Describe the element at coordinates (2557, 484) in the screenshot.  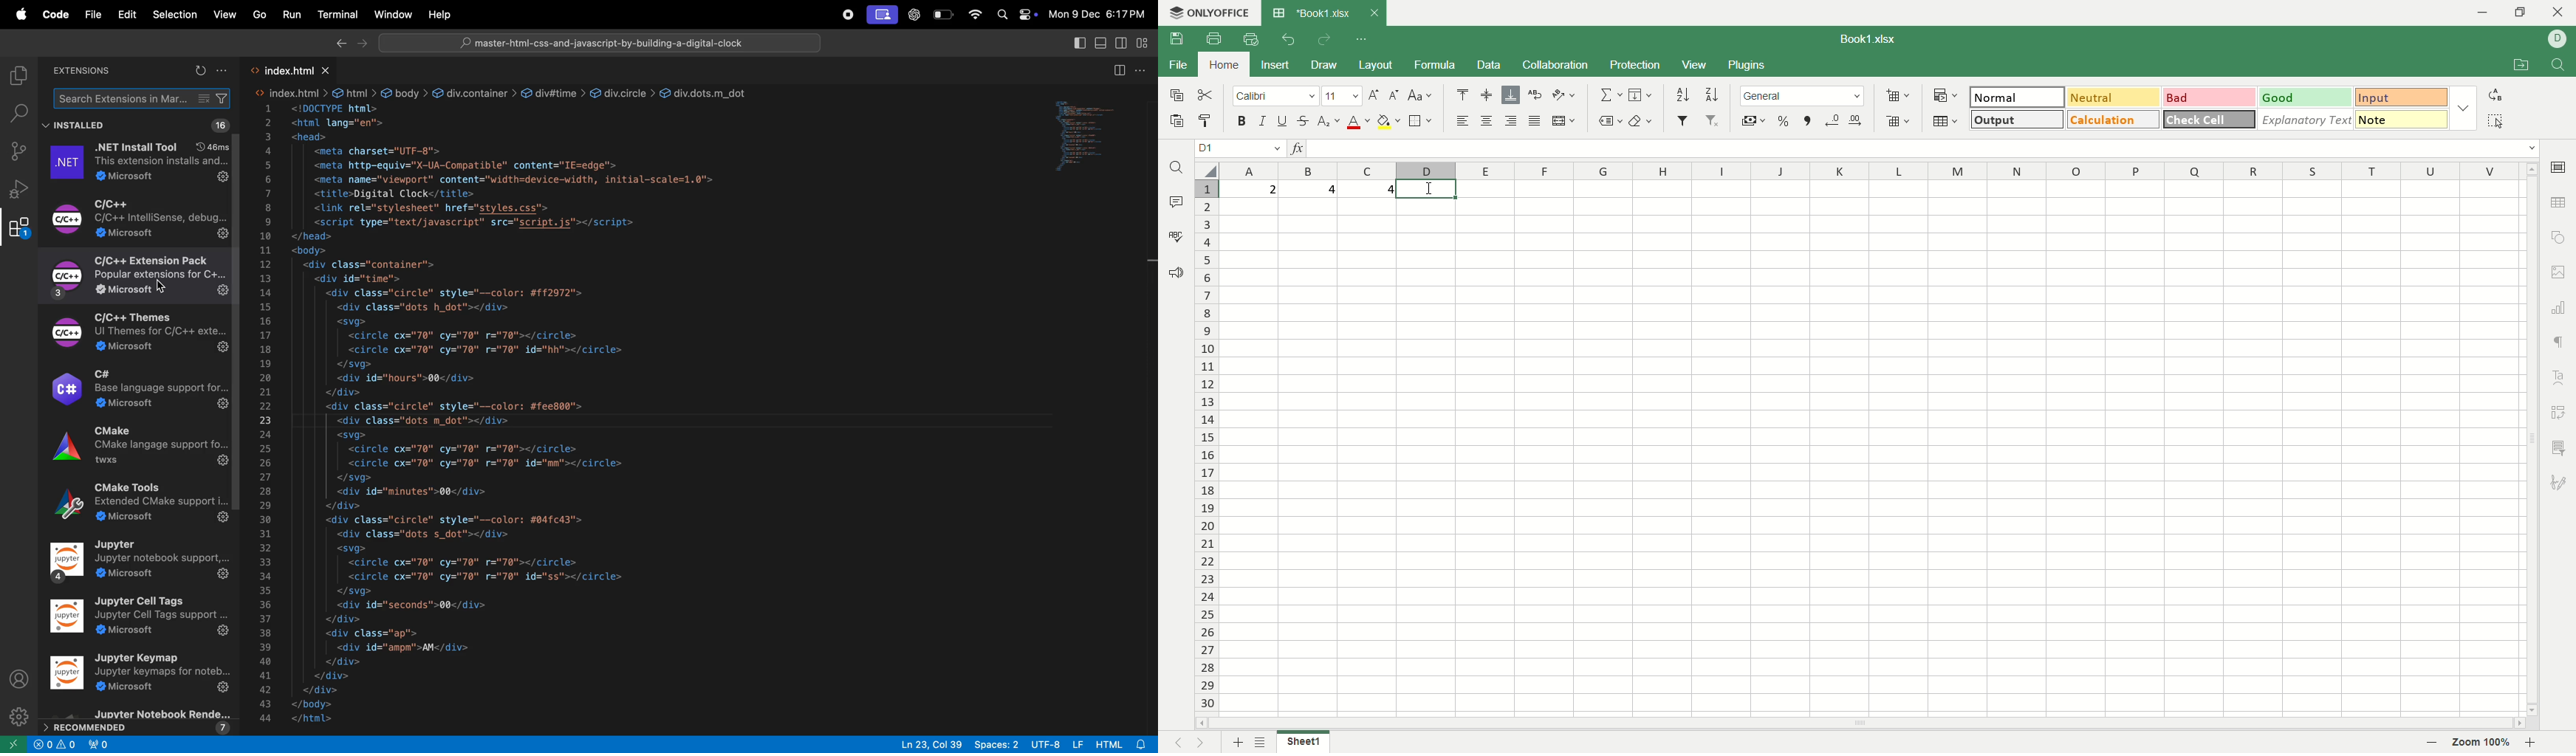
I see `signature settings` at that location.